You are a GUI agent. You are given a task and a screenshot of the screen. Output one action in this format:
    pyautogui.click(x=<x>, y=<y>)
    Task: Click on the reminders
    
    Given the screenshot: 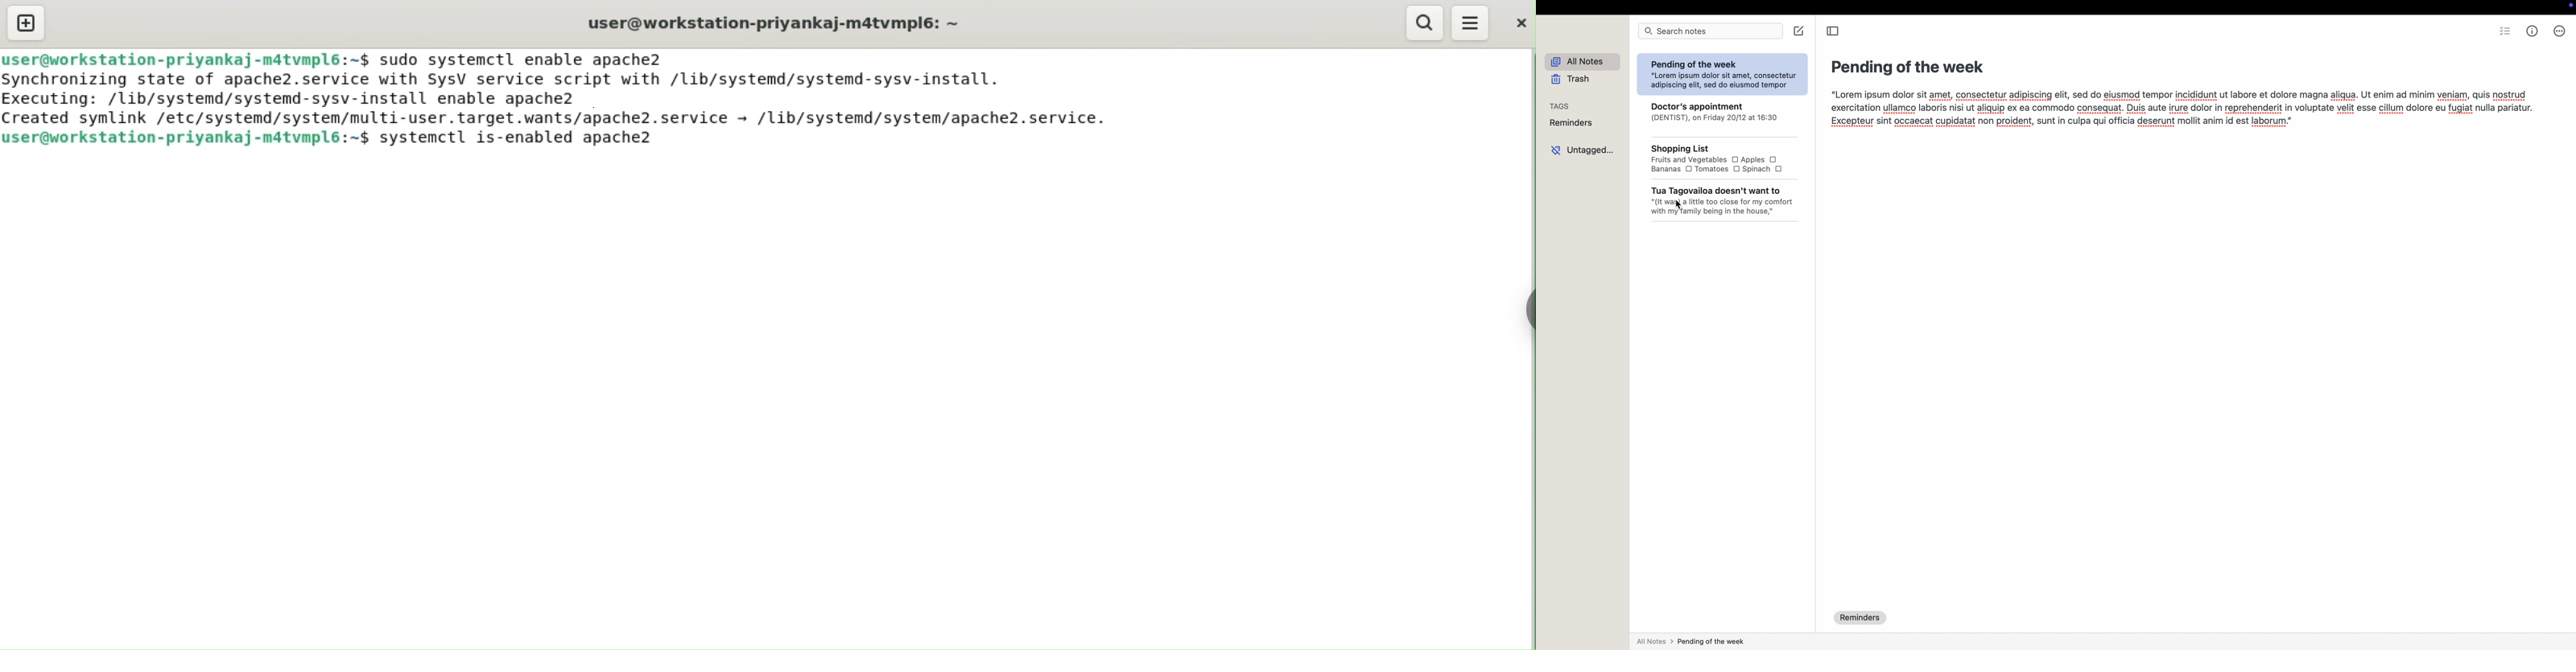 What is the action you would take?
    pyautogui.click(x=1861, y=618)
    